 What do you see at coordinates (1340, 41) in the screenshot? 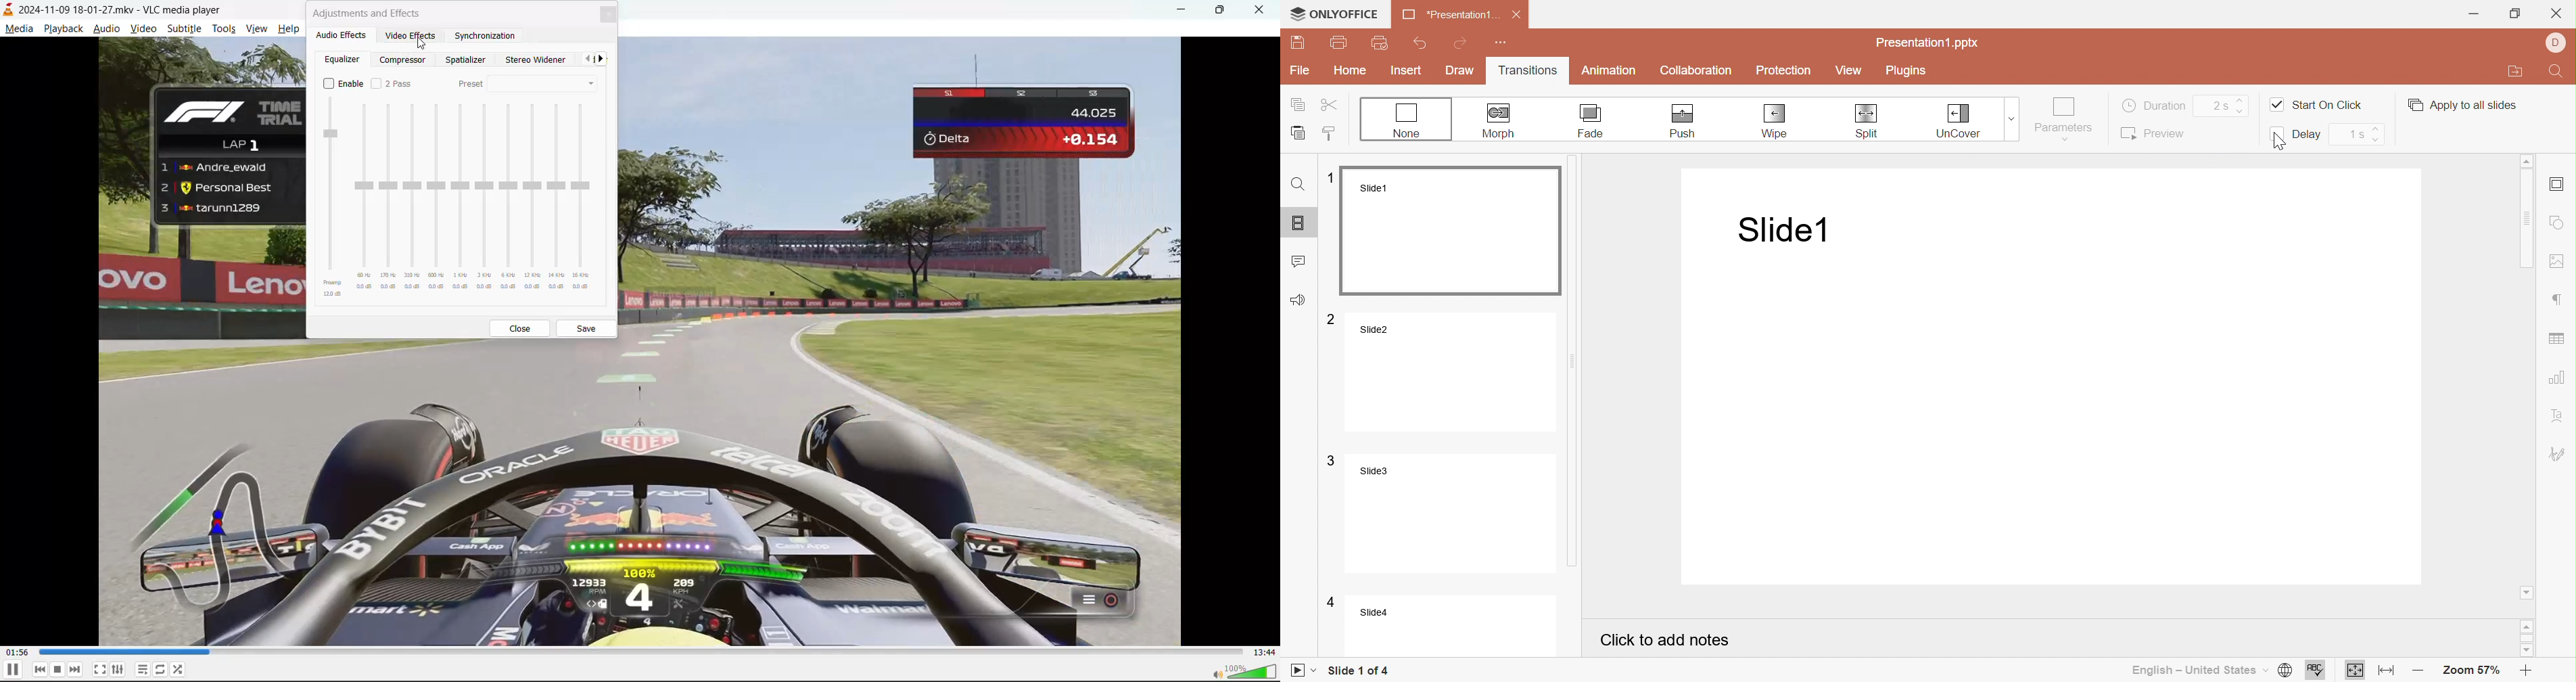
I see `Print file` at bounding box center [1340, 41].